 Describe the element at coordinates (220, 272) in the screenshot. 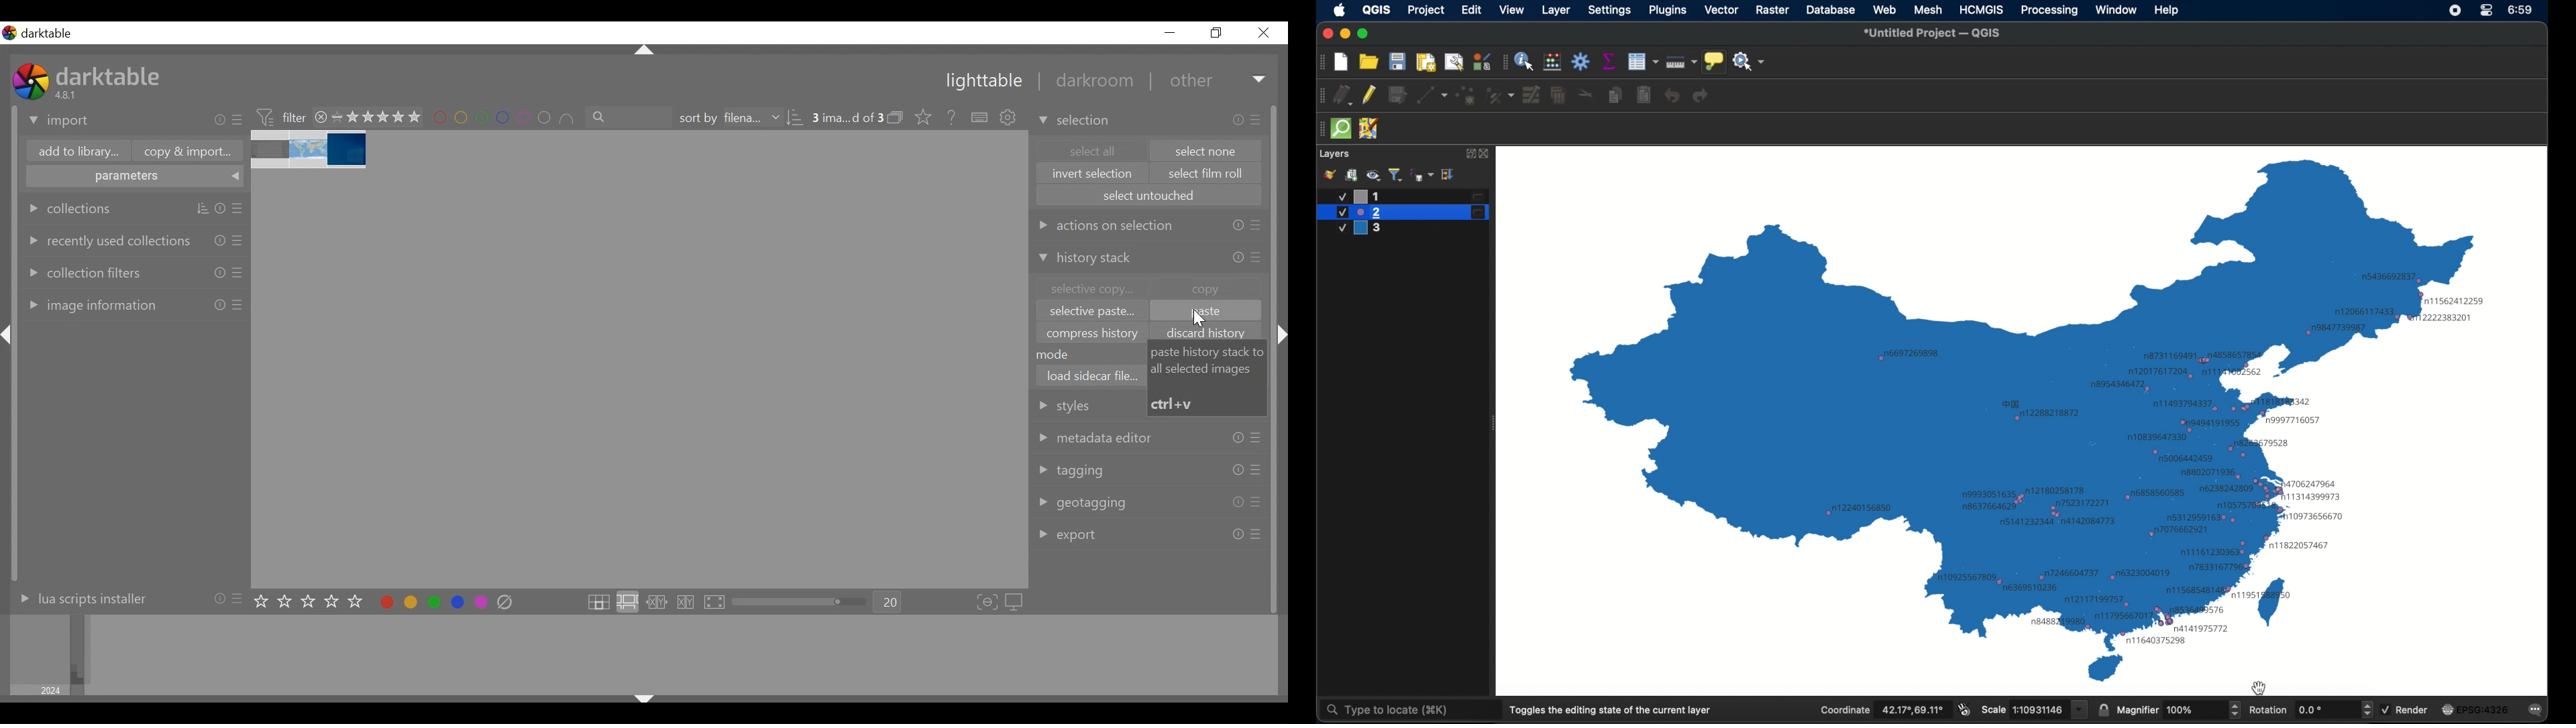

I see `info` at that location.